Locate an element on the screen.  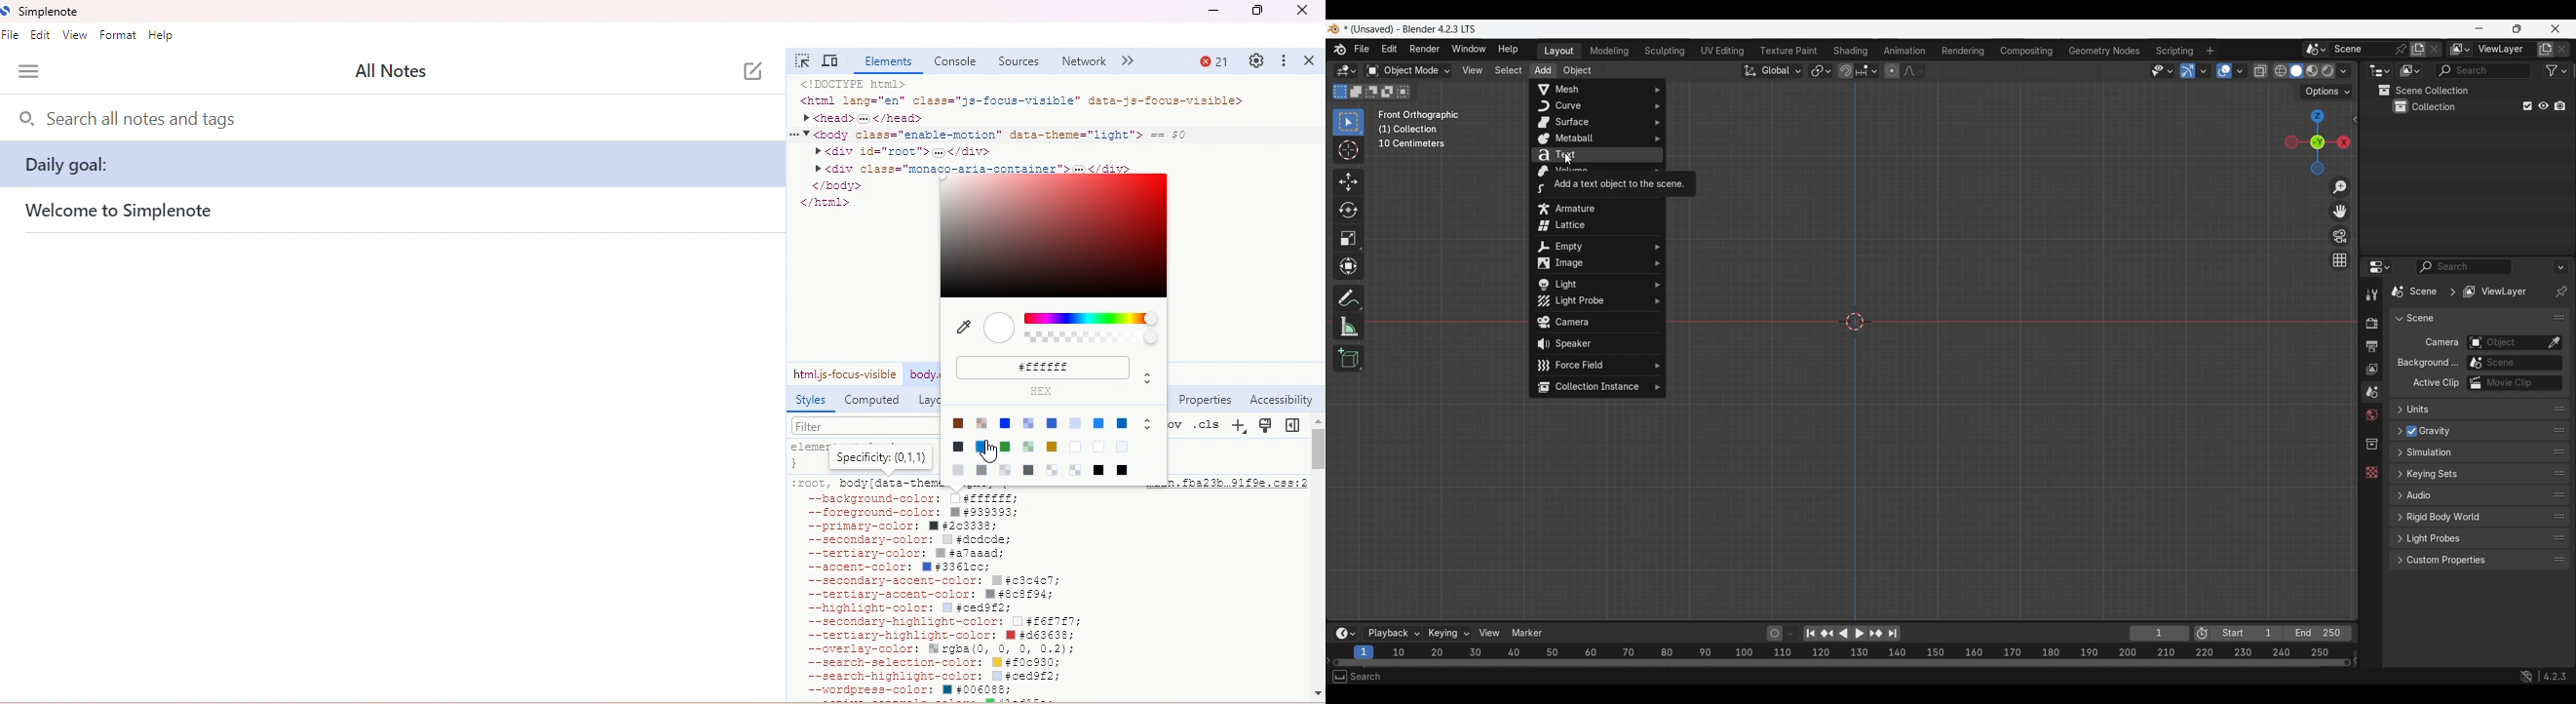
File menu is located at coordinates (1363, 50).